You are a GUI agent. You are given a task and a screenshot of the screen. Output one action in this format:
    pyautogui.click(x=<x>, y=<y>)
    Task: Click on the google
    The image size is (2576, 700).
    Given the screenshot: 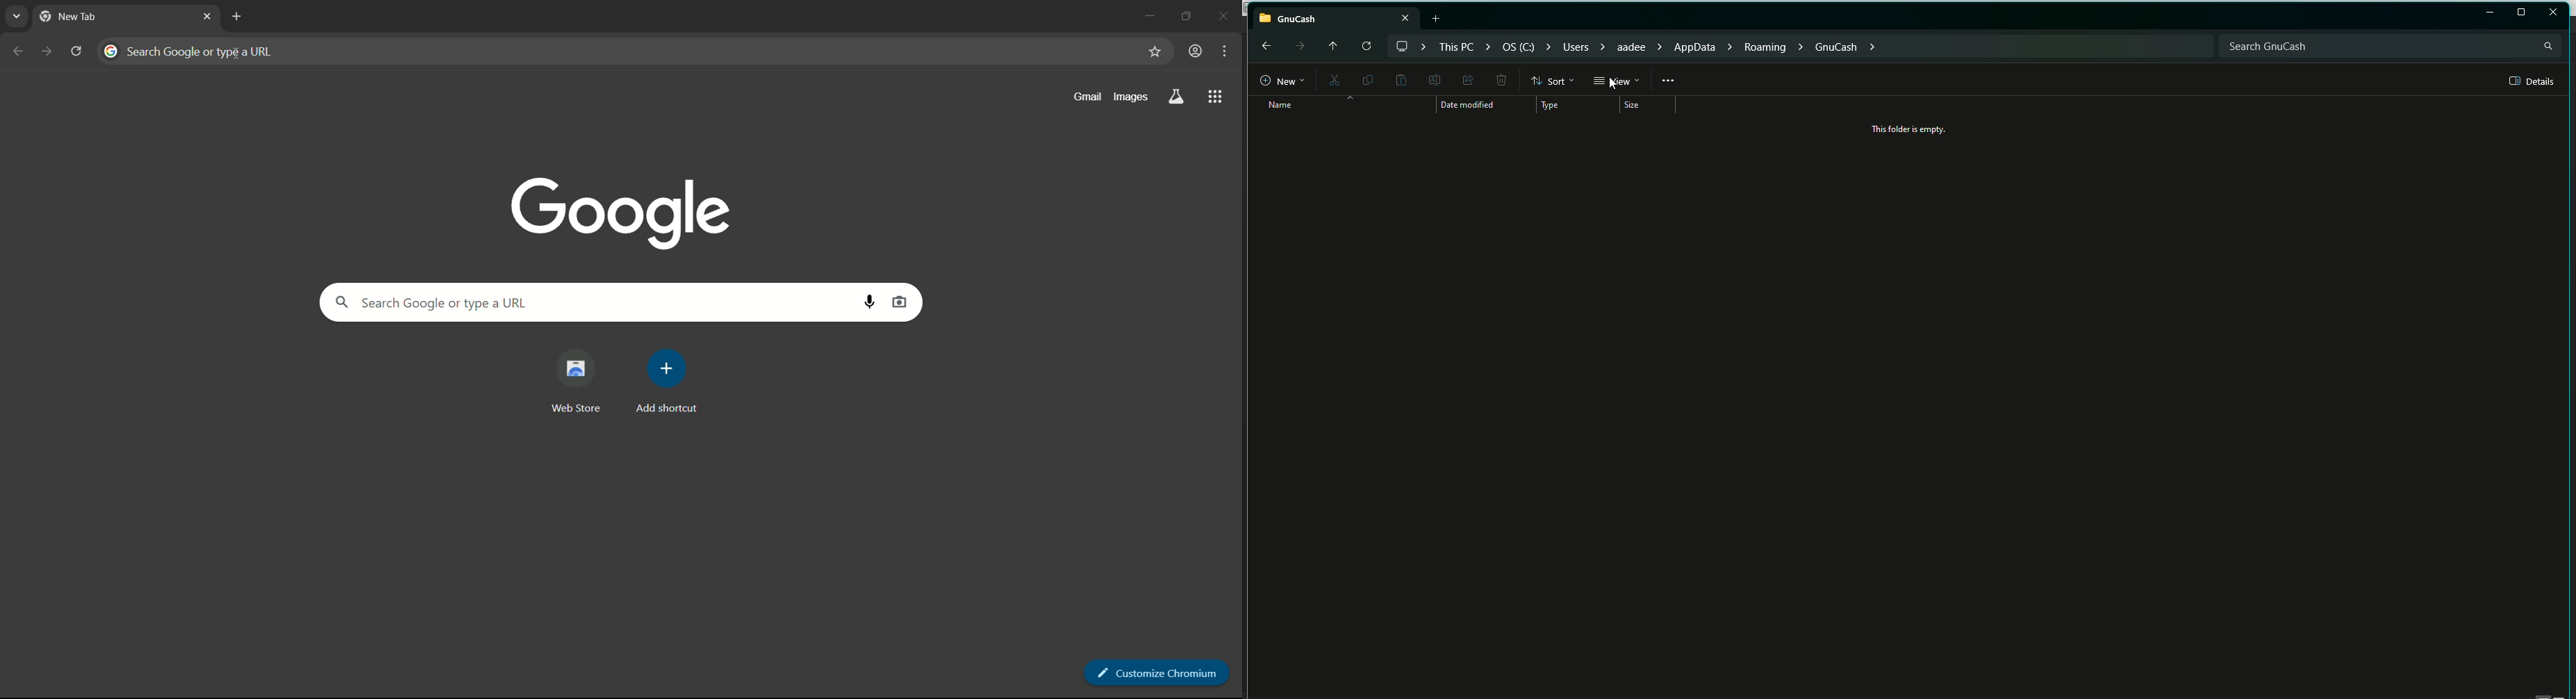 What is the action you would take?
    pyautogui.click(x=626, y=214)
    